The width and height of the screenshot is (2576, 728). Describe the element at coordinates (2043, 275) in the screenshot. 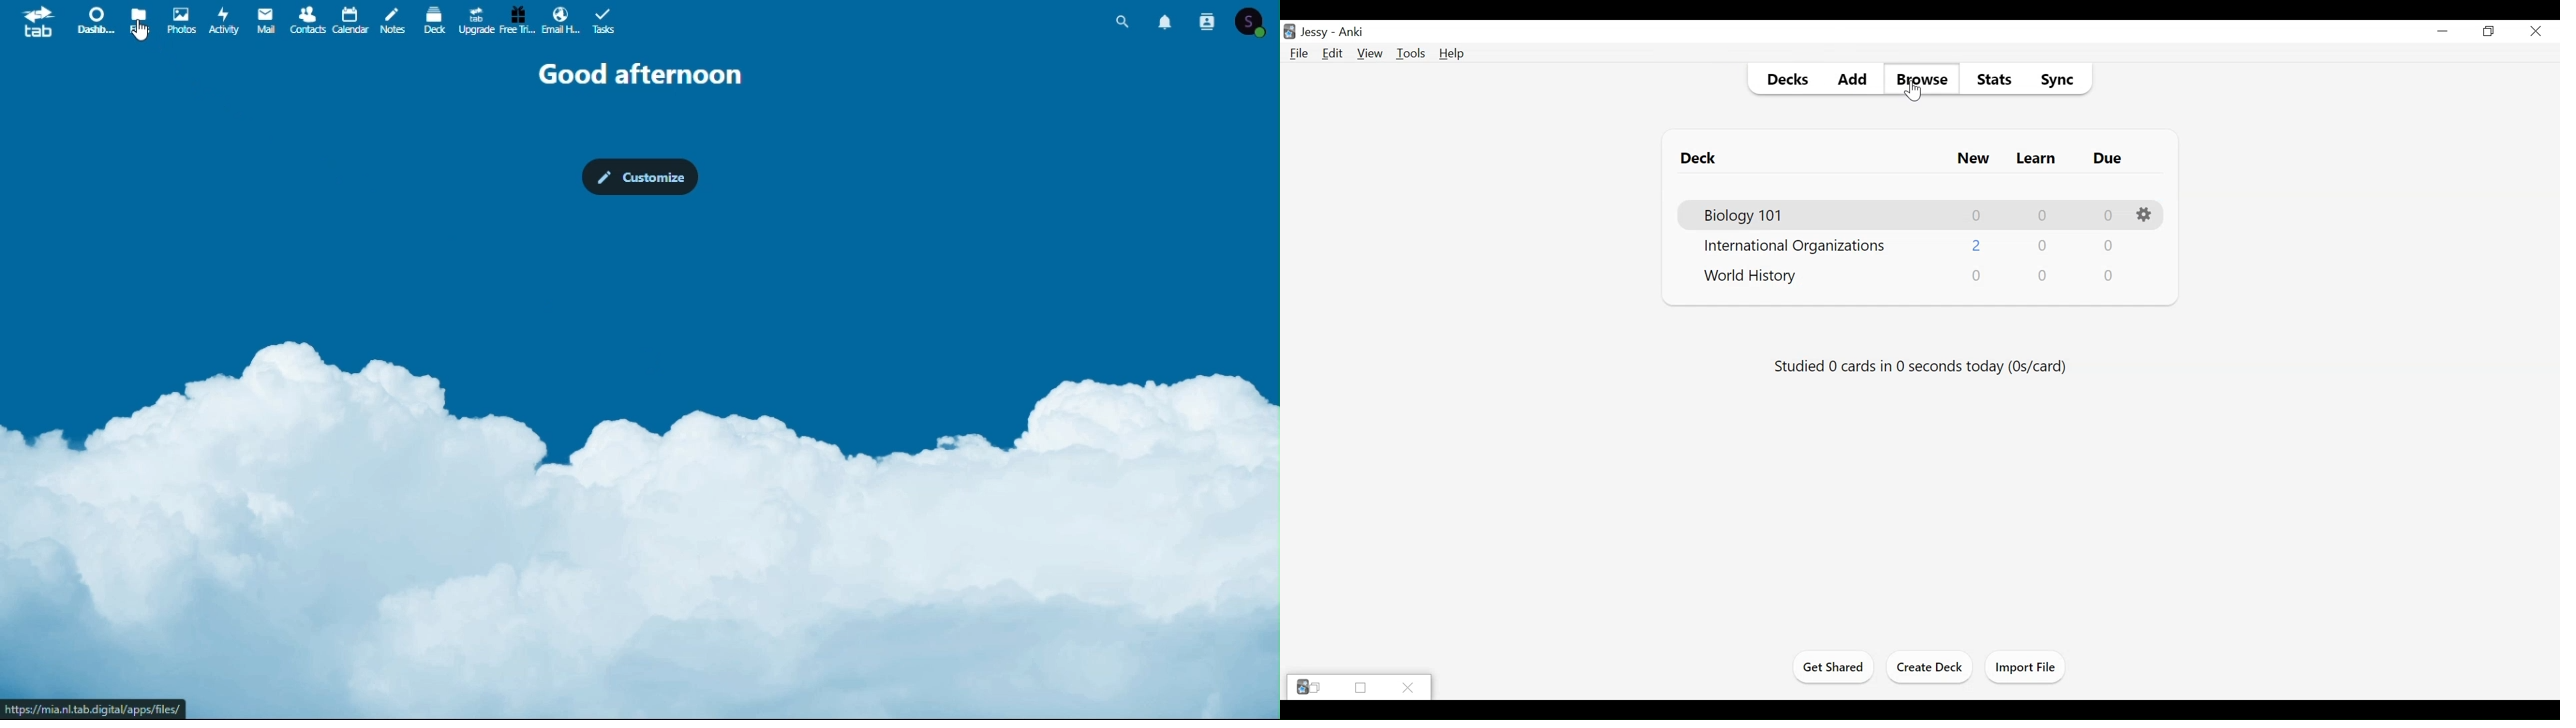

I see `Learn Card Cout` at that location.